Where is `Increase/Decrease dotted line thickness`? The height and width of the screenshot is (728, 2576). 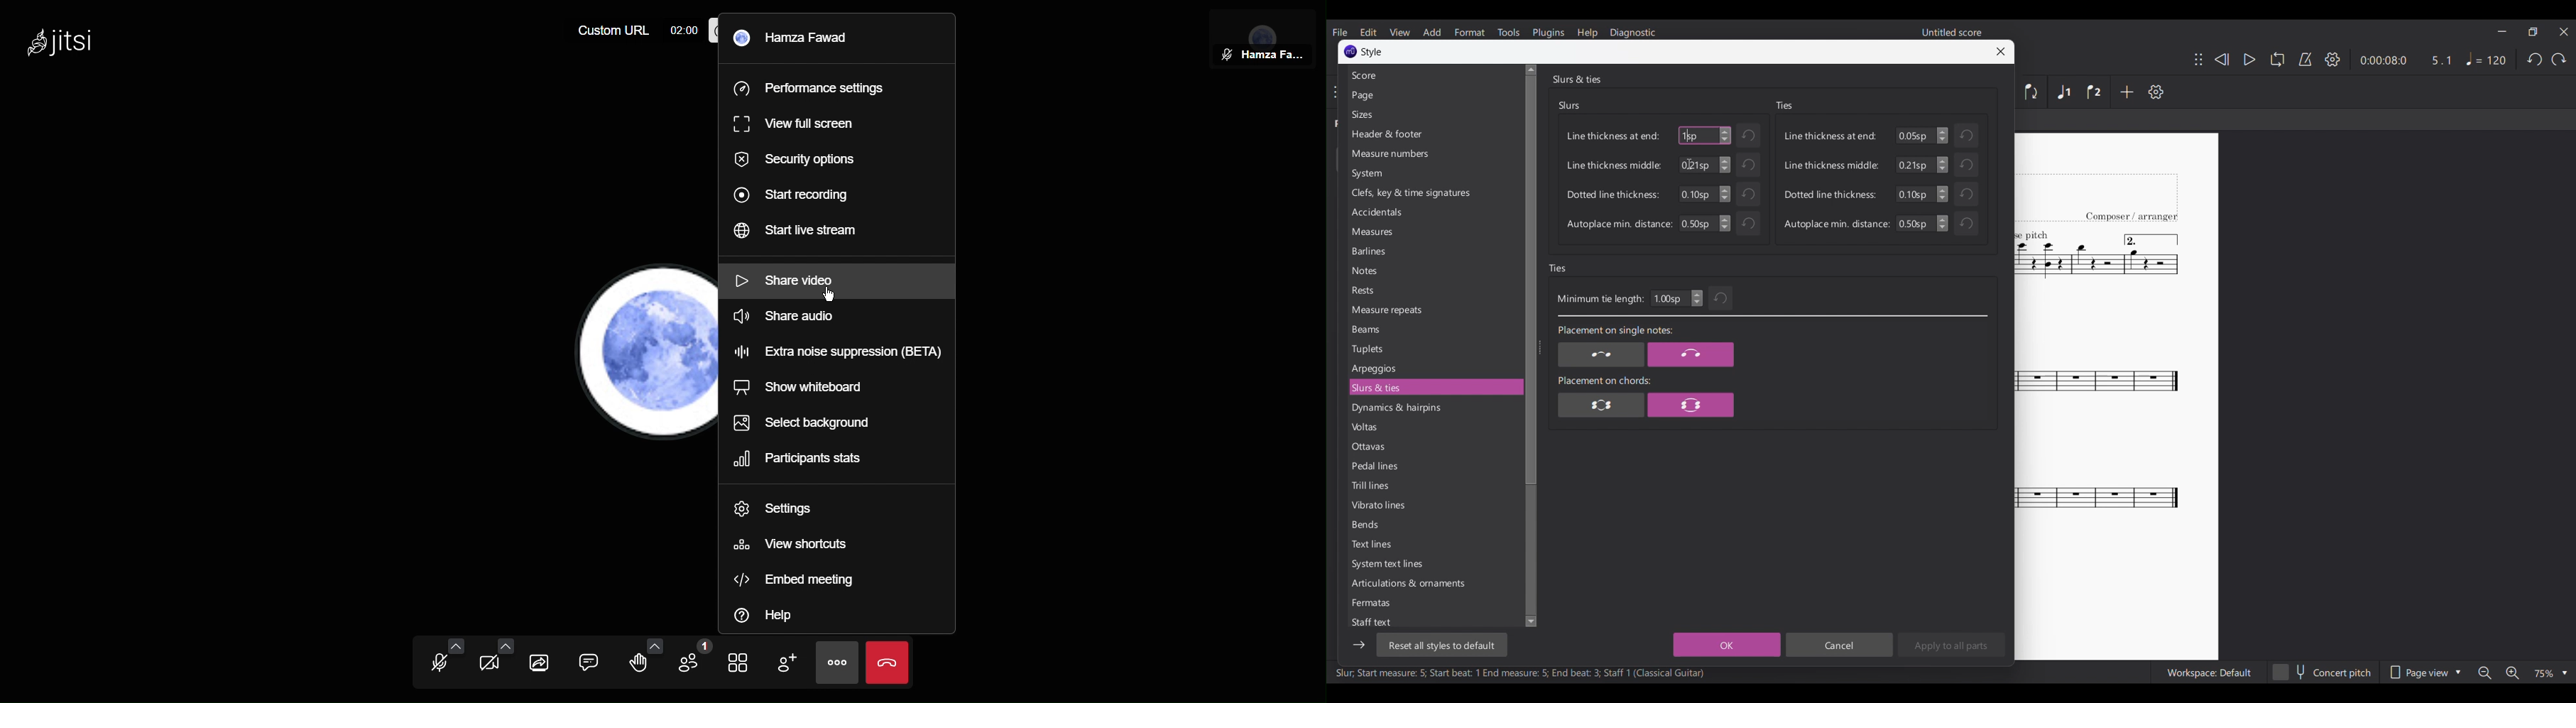
Increase/Decrease dotted line thickness is located at coordinates (1725, 194).